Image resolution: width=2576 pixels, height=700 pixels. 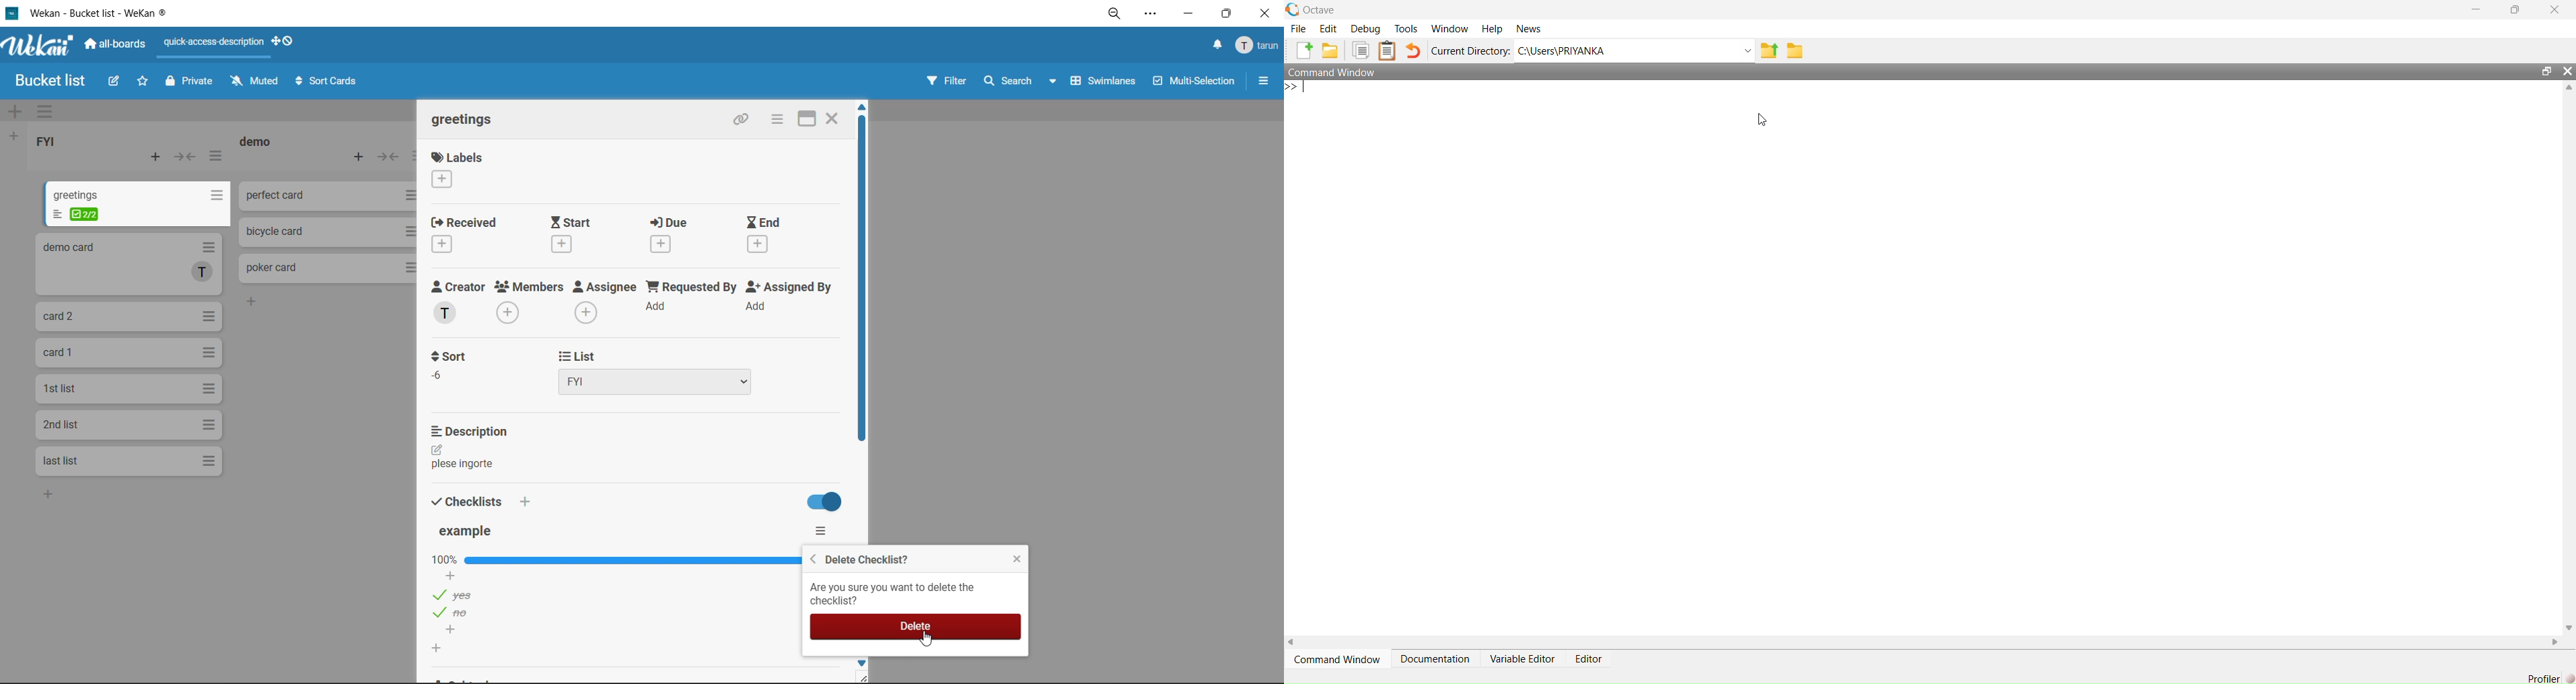 I want to click on menu, so click(x=1254, y=43).